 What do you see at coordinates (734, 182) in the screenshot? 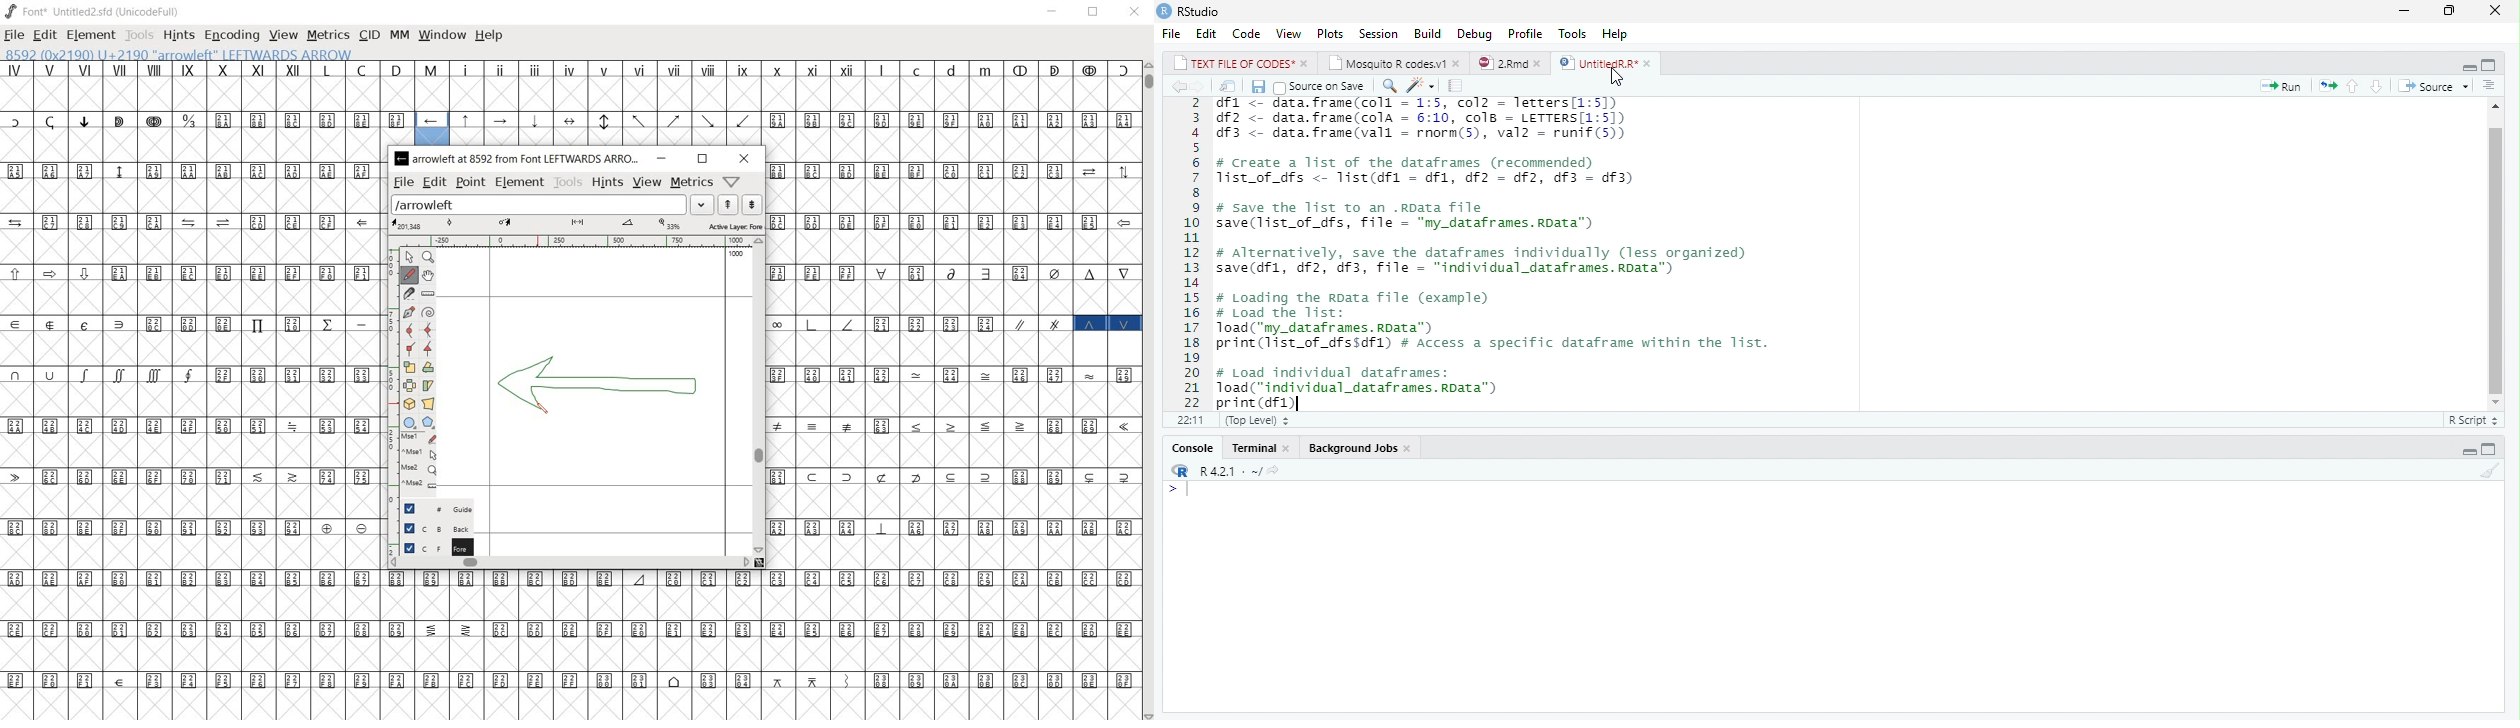
I see `Help/Window` at bounding box center [734, 182].